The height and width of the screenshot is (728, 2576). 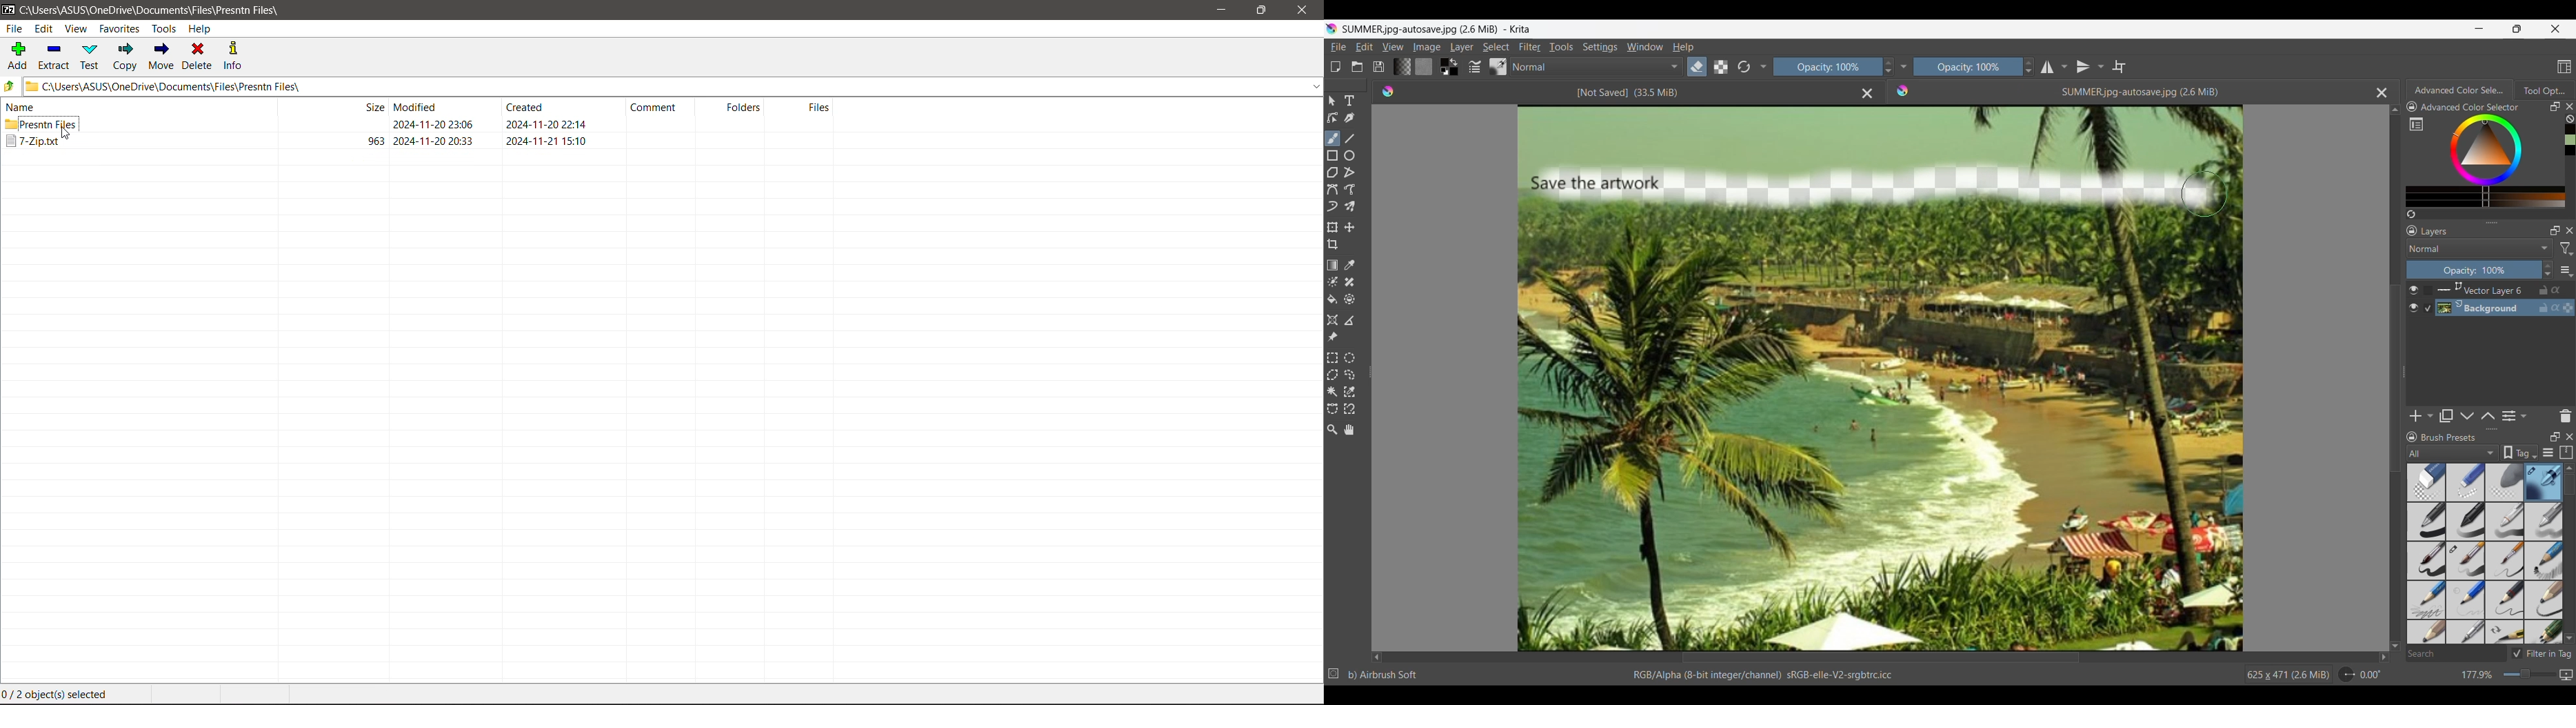 What do you see at coordinates (526, 104) in the screenshot?
I see `Crested` at bounding box center [526, 104].